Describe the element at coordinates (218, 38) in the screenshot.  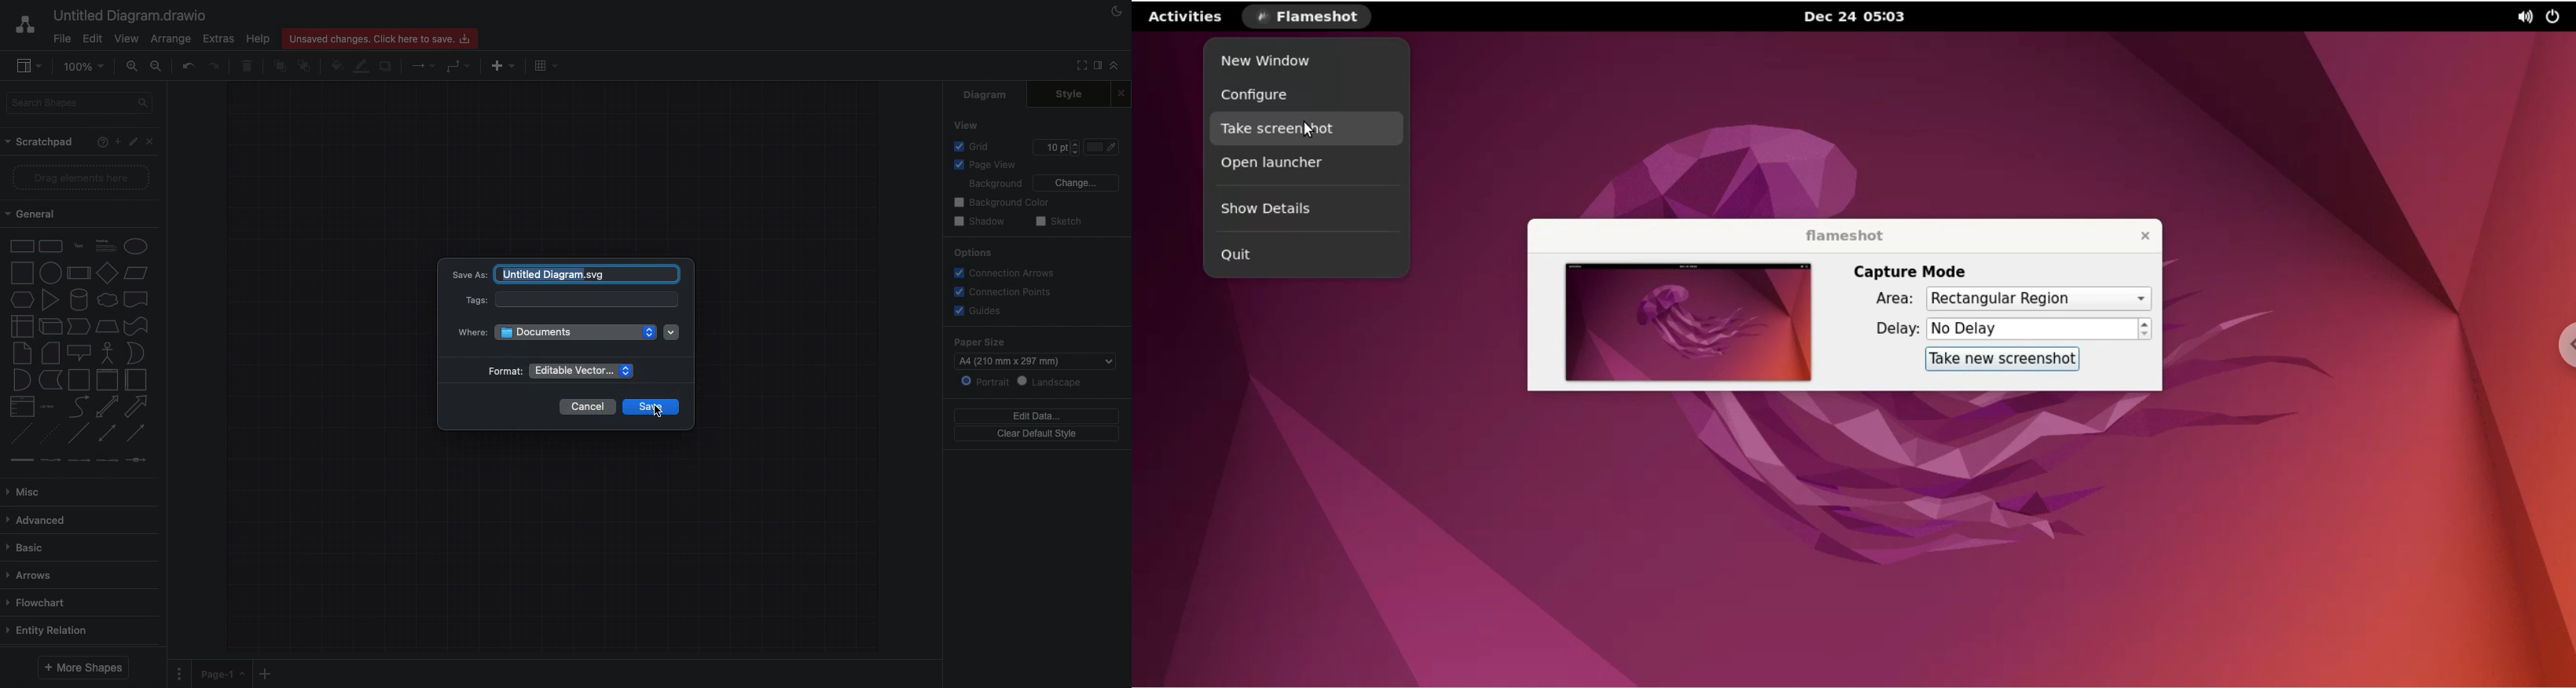
I see `Extras` at that location.